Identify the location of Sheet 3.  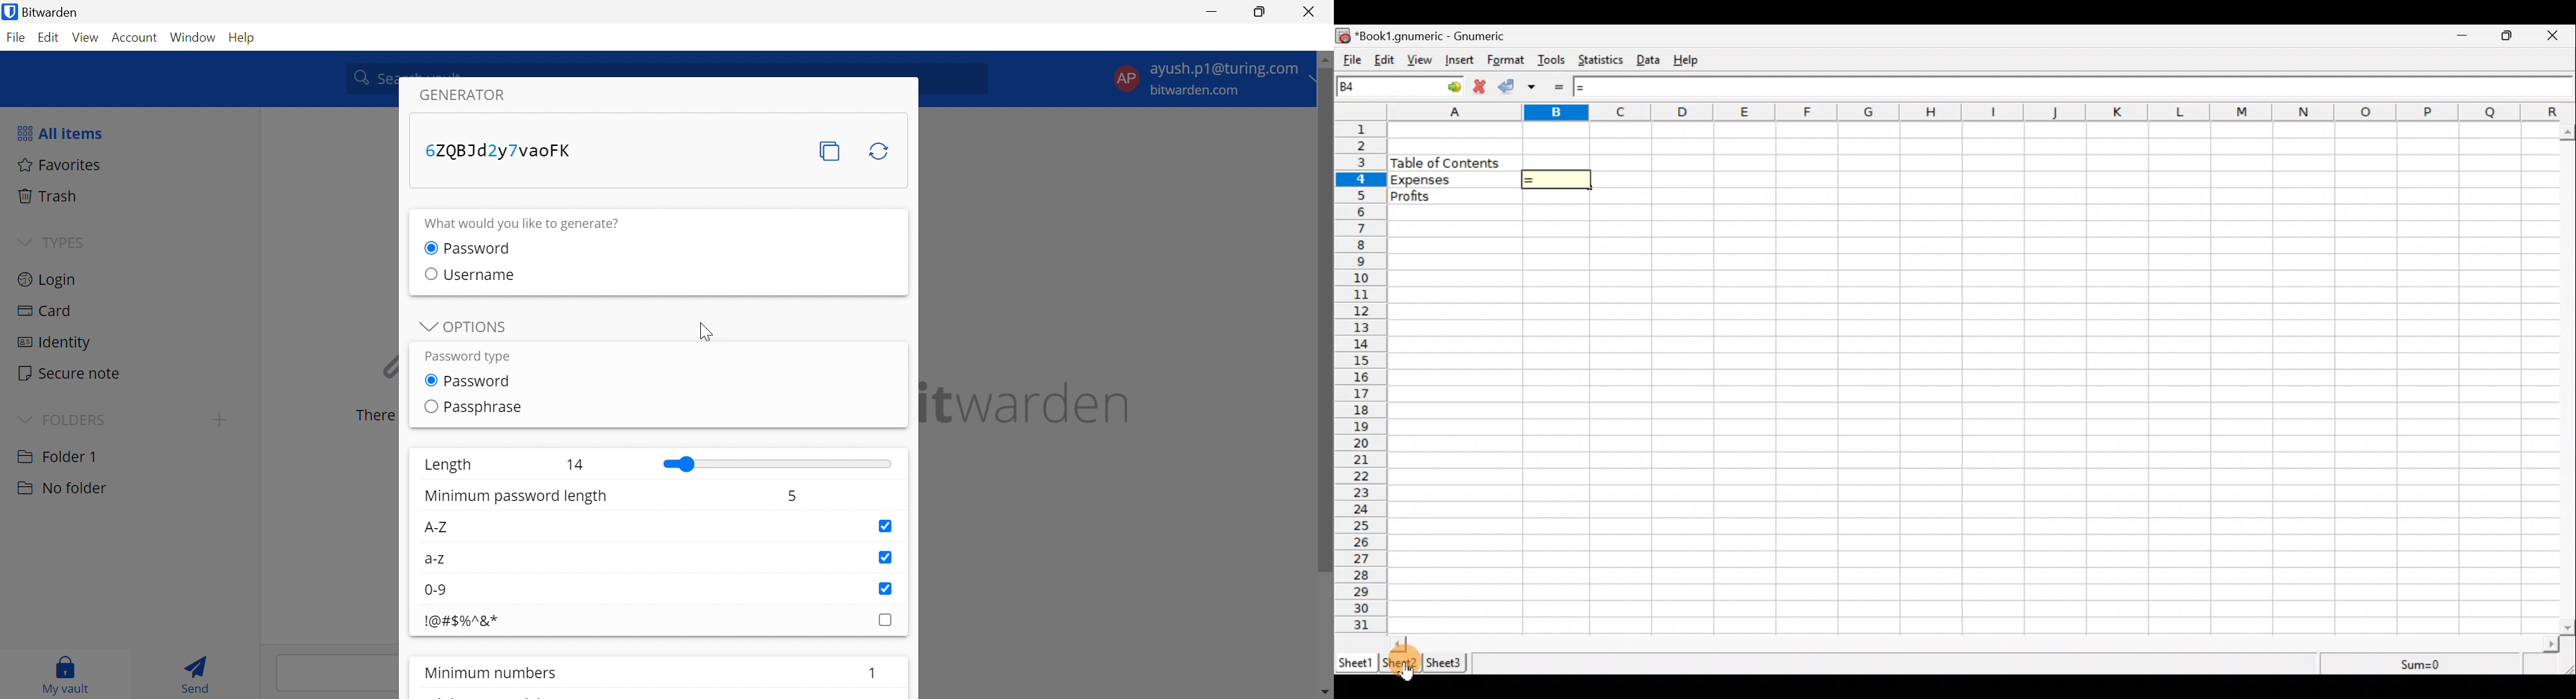
(1447, 663).